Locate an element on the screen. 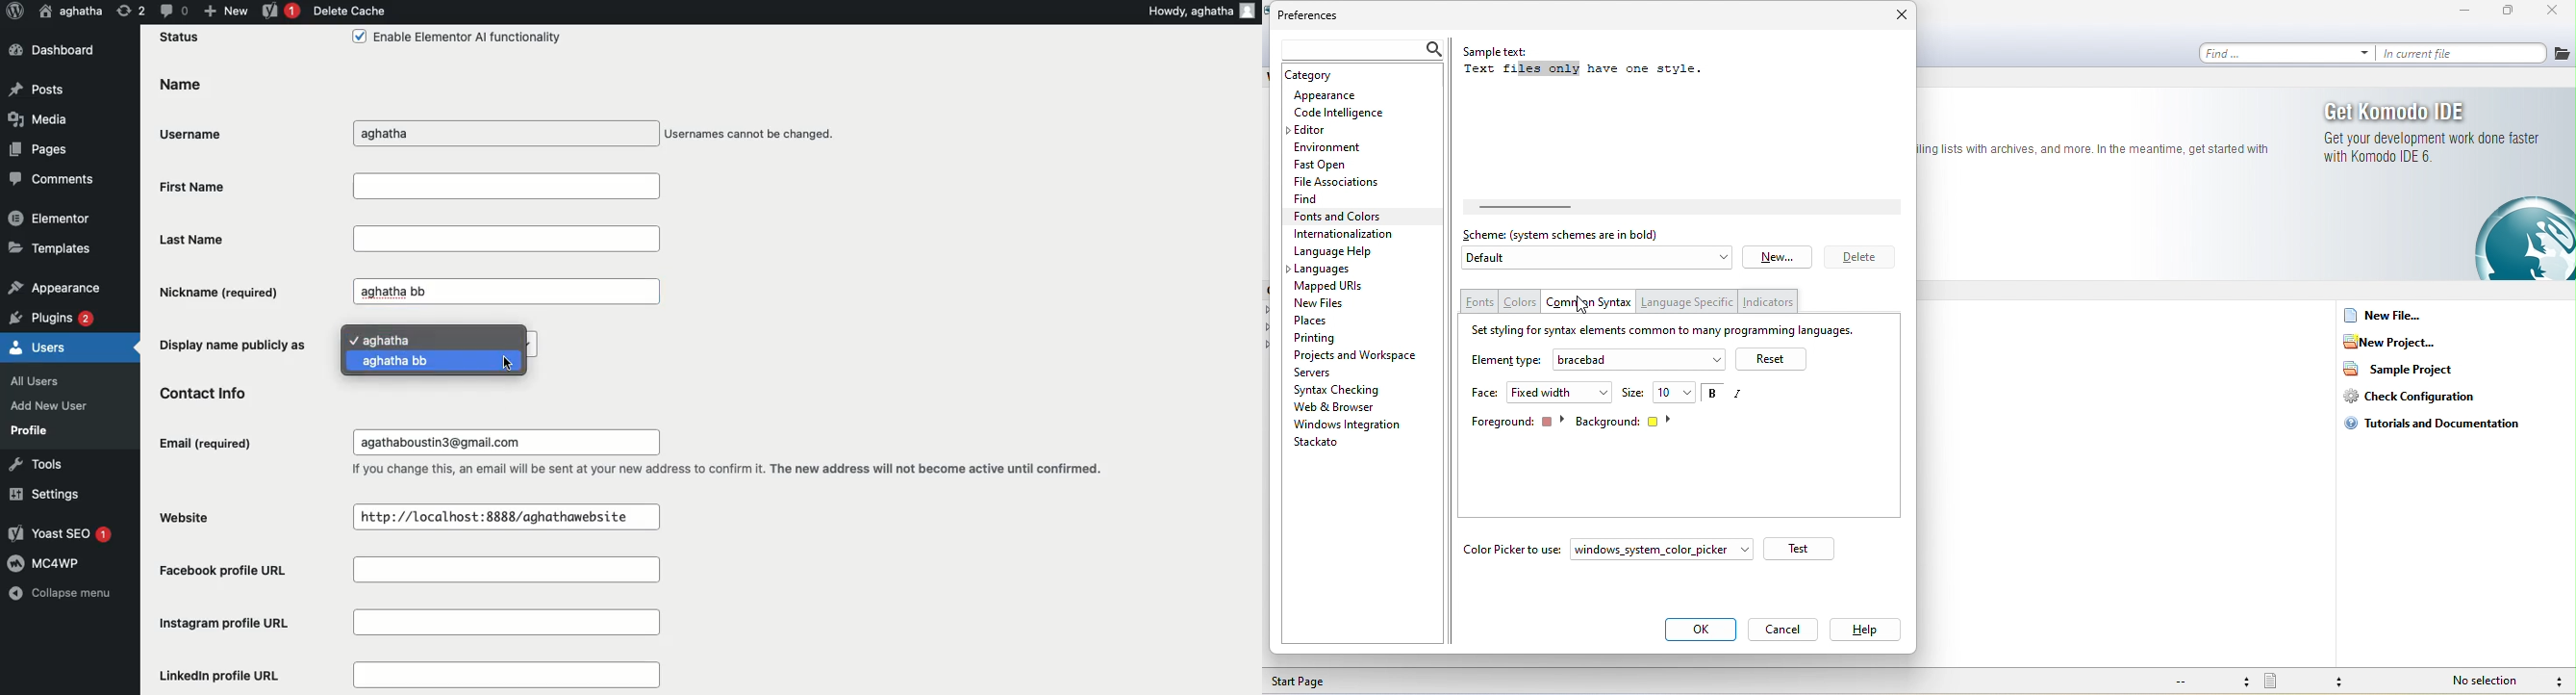  aghatha is located at coordinates (381, 340).